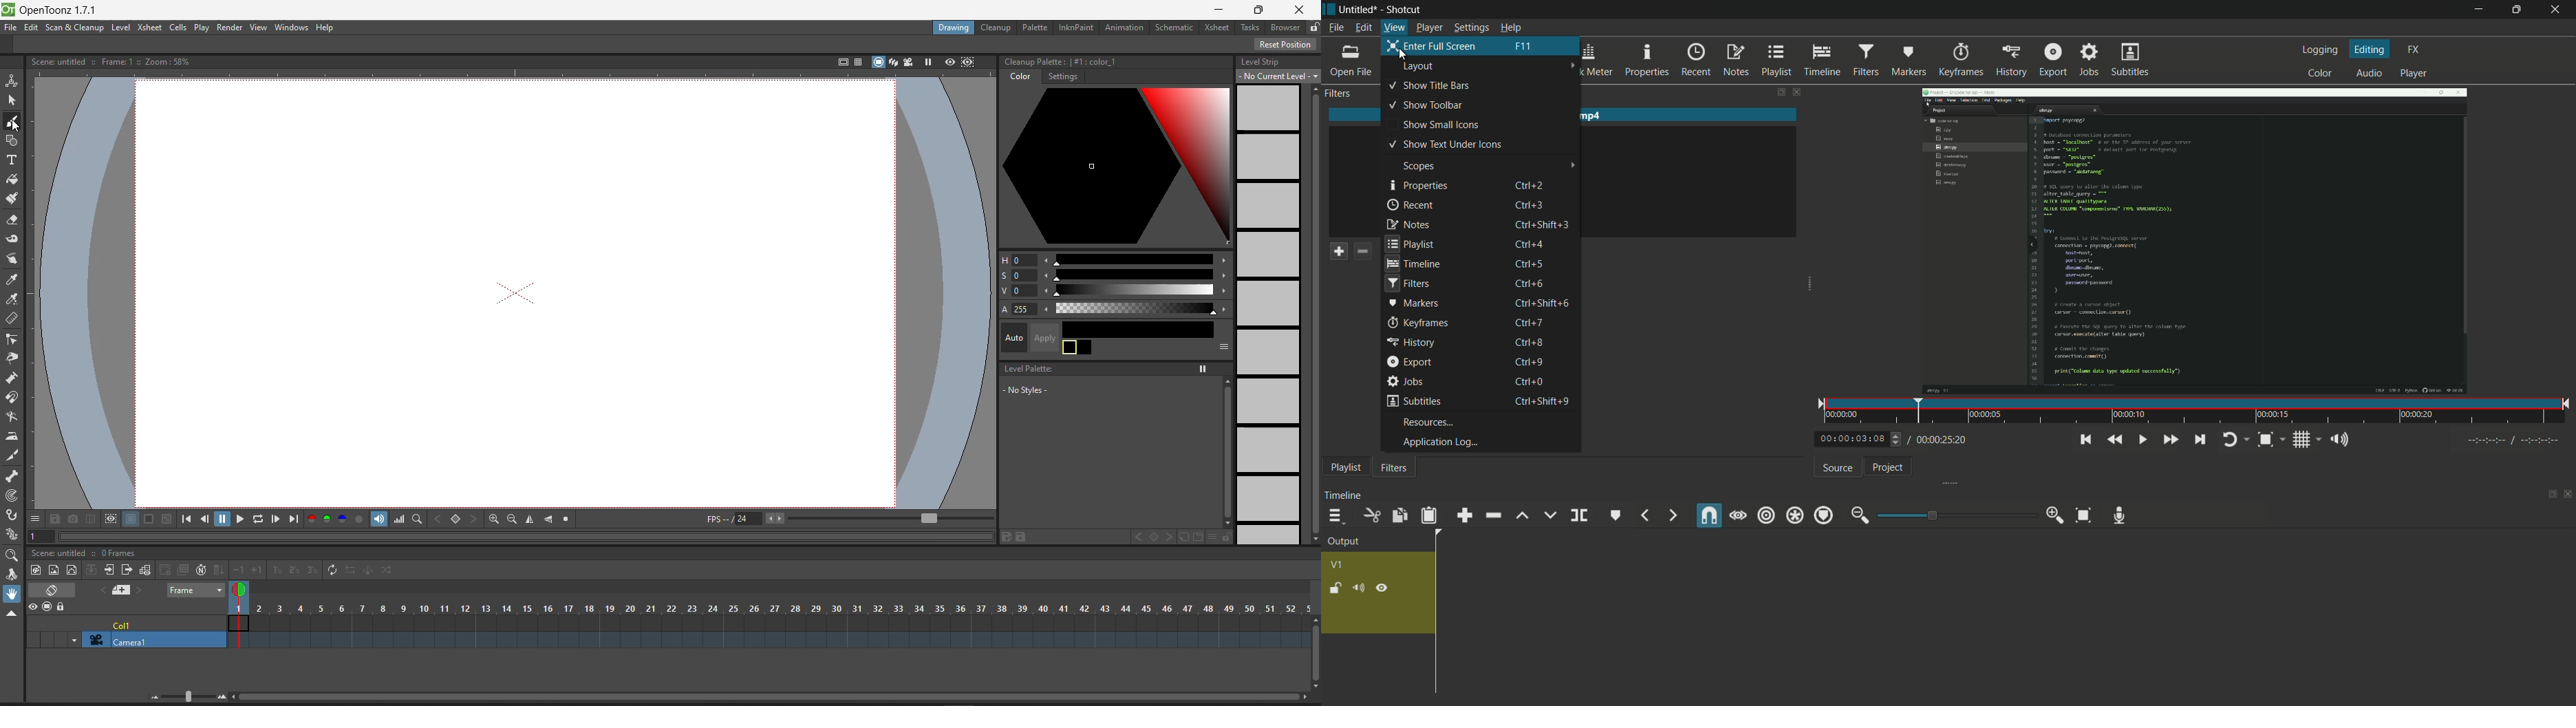 This screenshot has height=728, width=2576. I want to click on control paint editor tool, so click(15, 339).